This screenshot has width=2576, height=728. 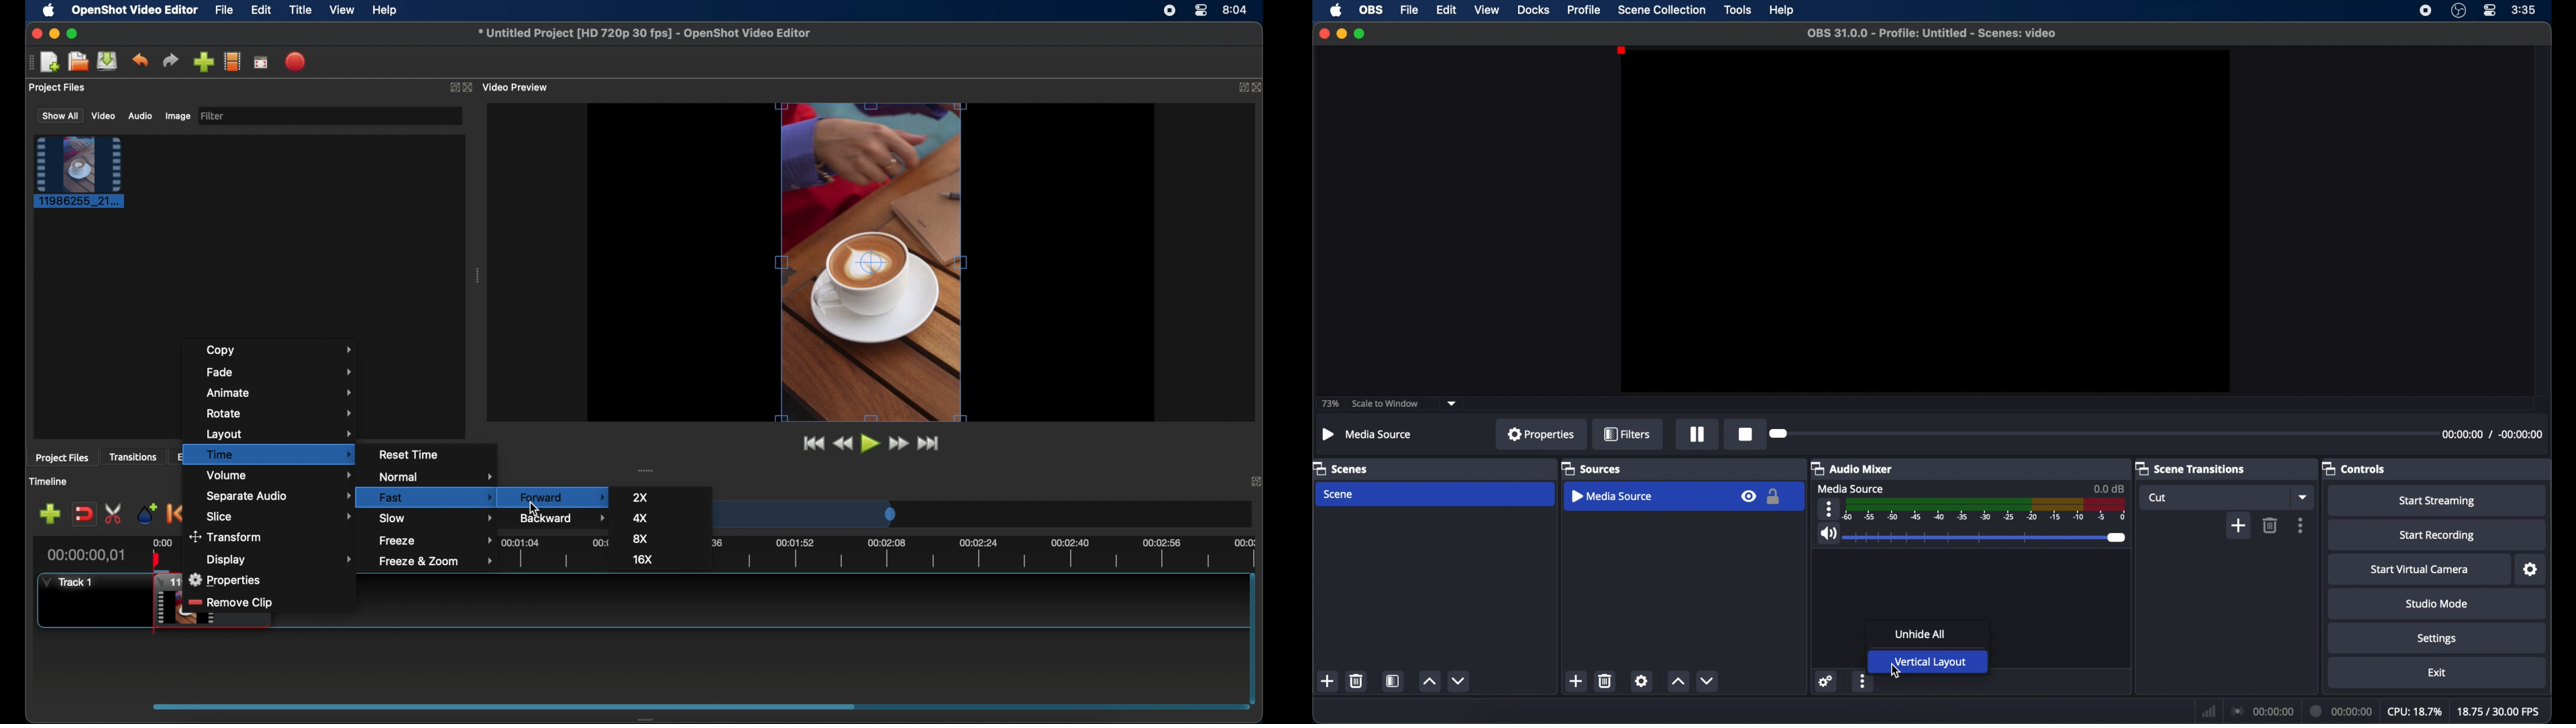 What do you see at coordinates (2354, 468) in the screenshot?
I see `controls` at bounding box center [2354, 468].